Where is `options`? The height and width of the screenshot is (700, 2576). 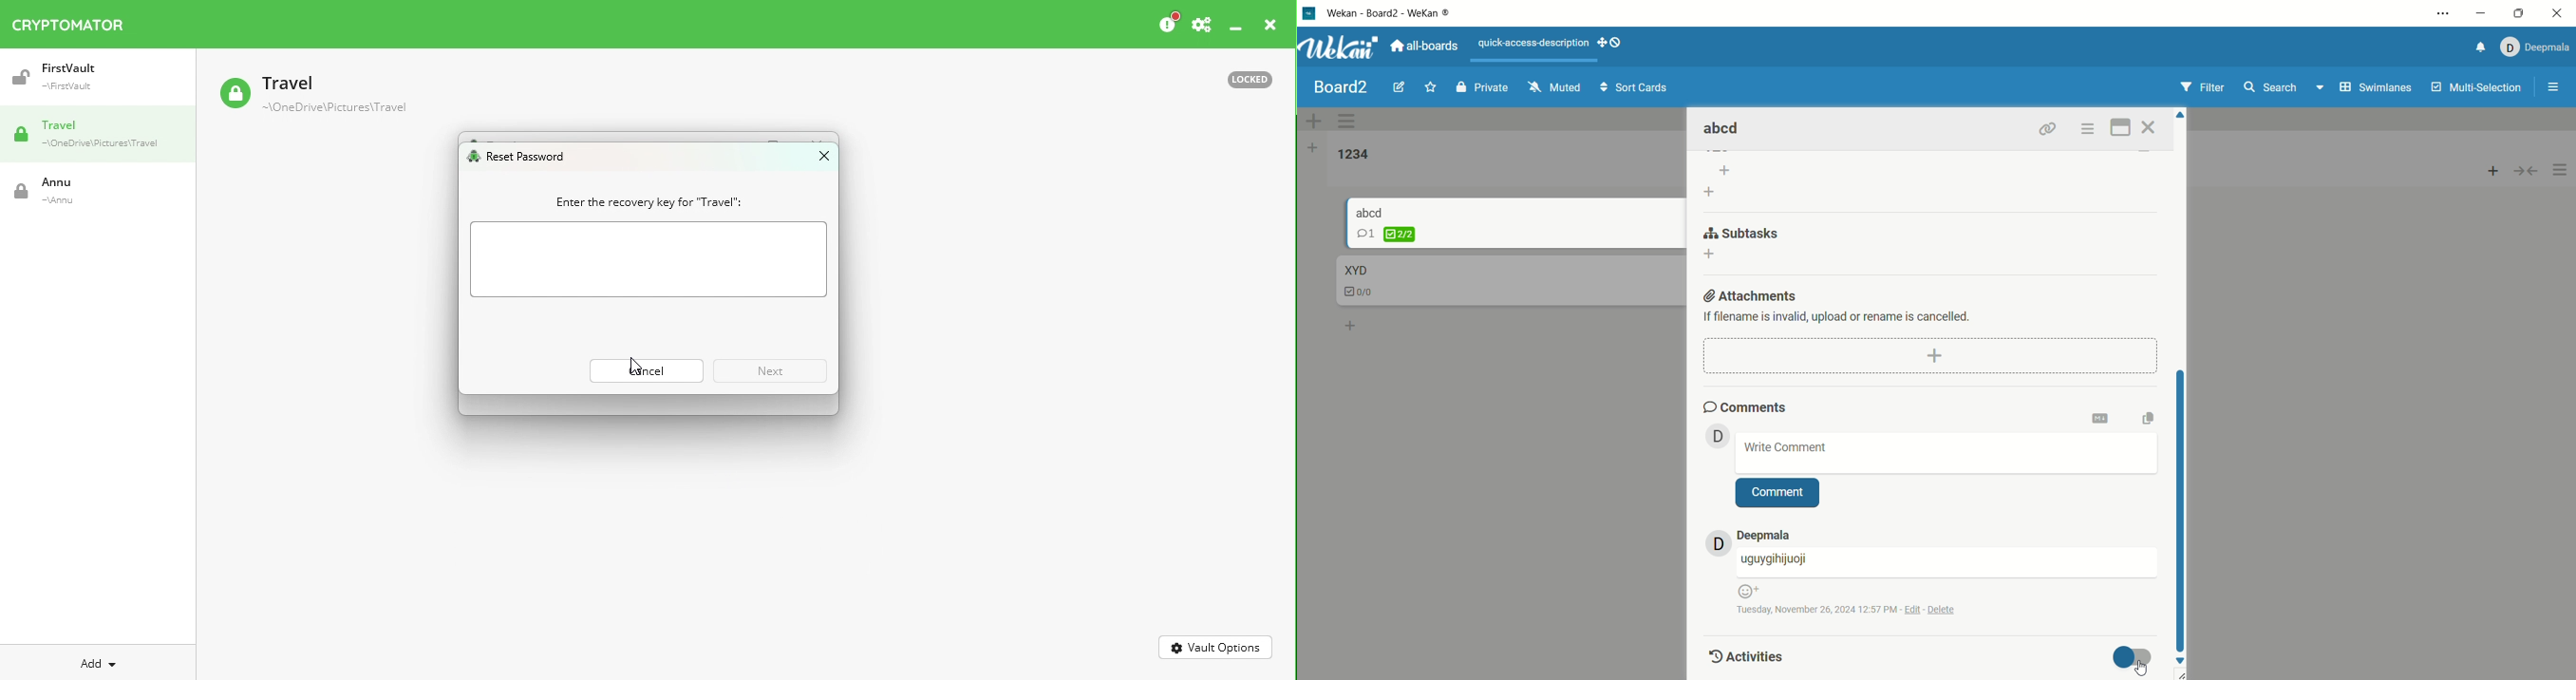 options is located at coordinates (2561, 171).